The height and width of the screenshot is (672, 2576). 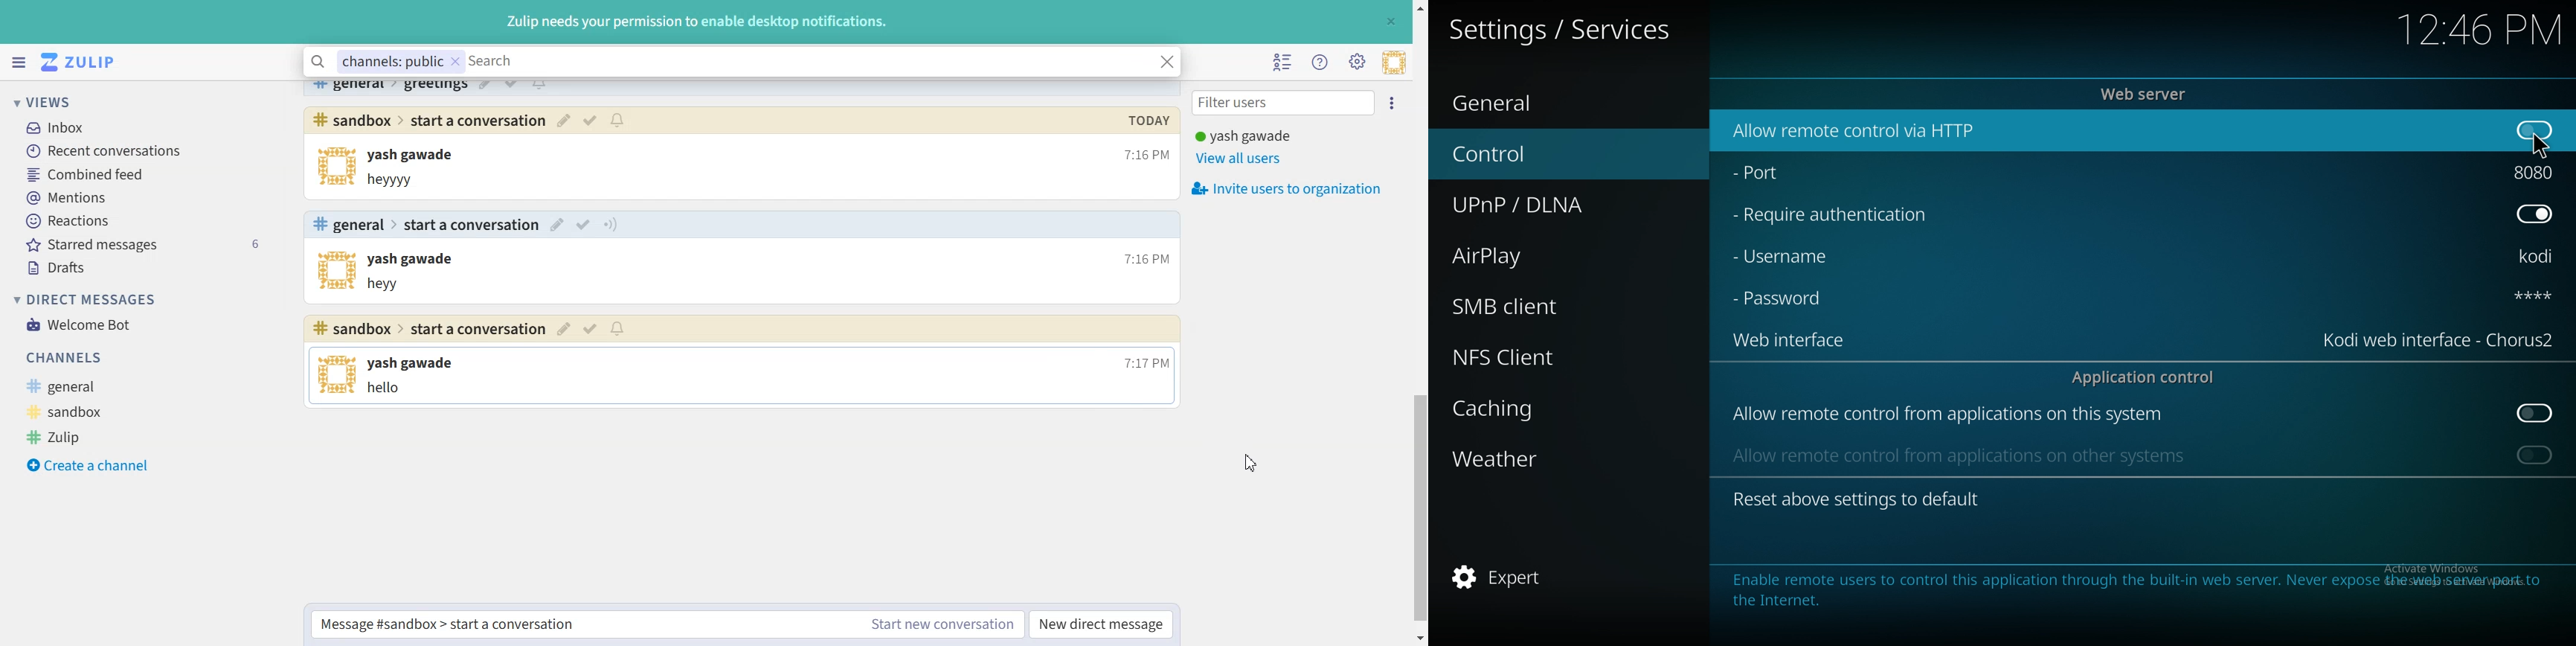 What do you see at coordinates (1144, 361) in the screenshot?
I see `Time` at bounding box center [1144, 361].